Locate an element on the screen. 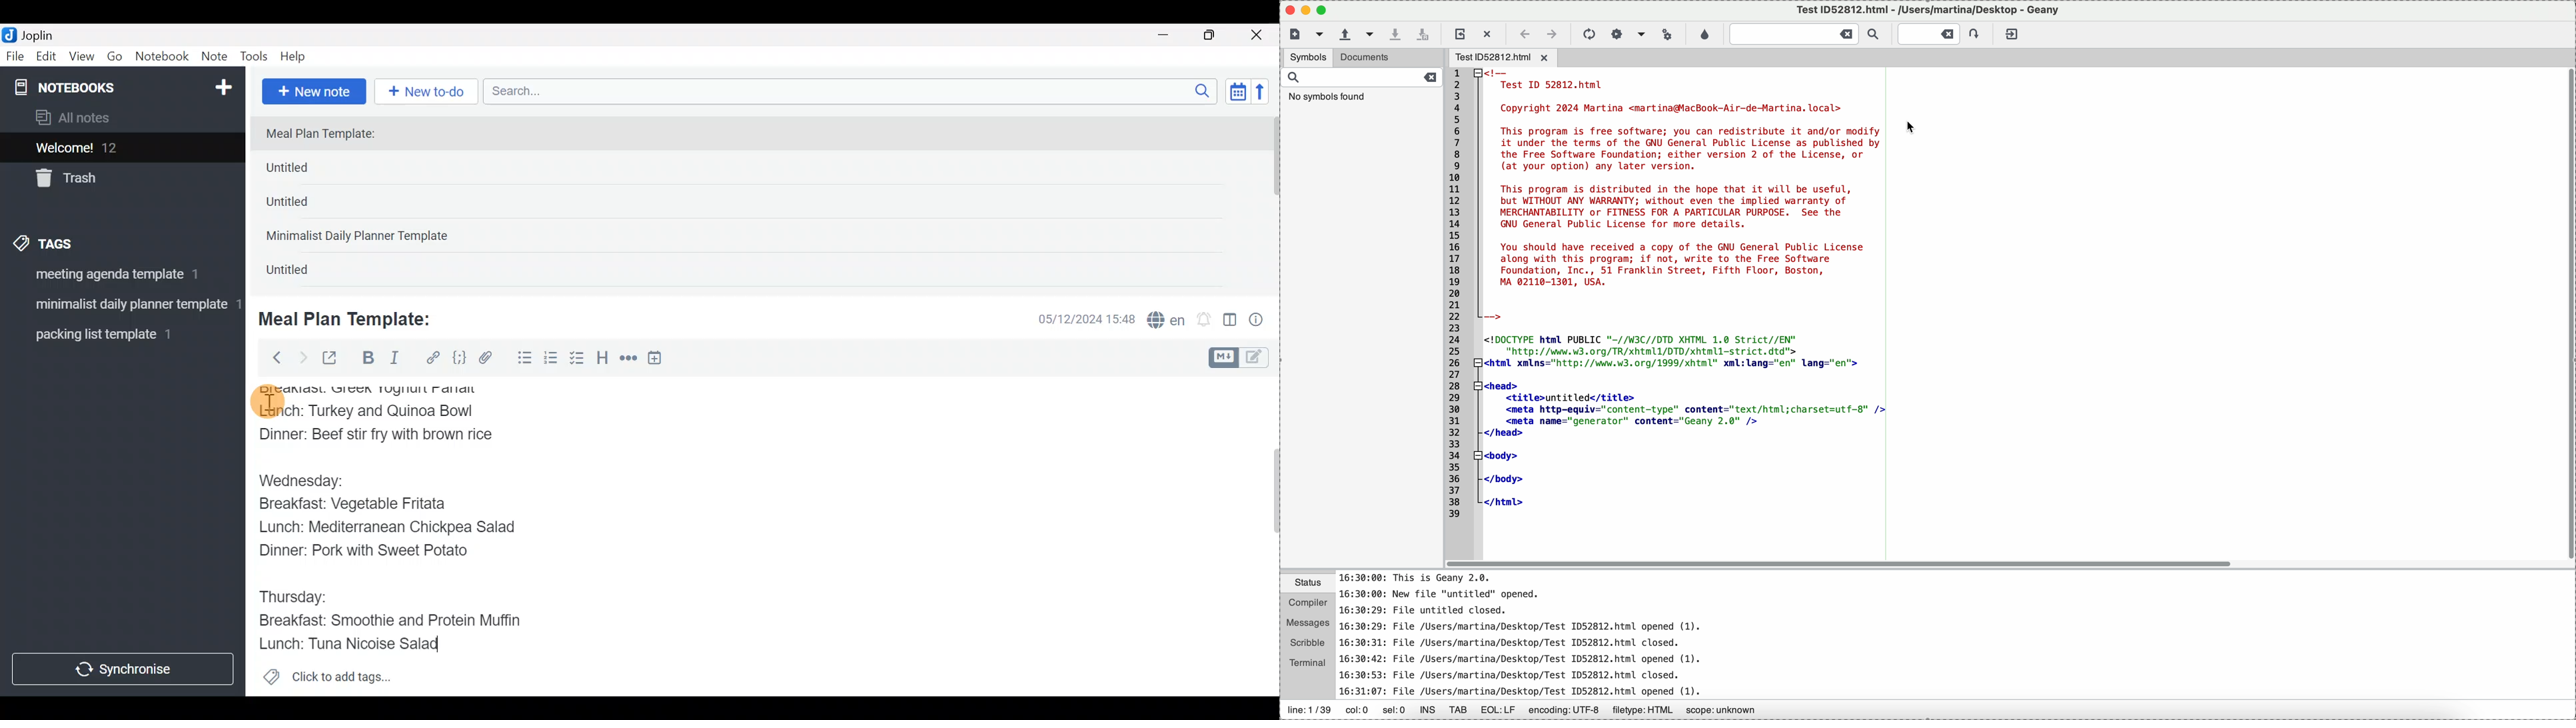  Forward is located at coordinates (303, 357).